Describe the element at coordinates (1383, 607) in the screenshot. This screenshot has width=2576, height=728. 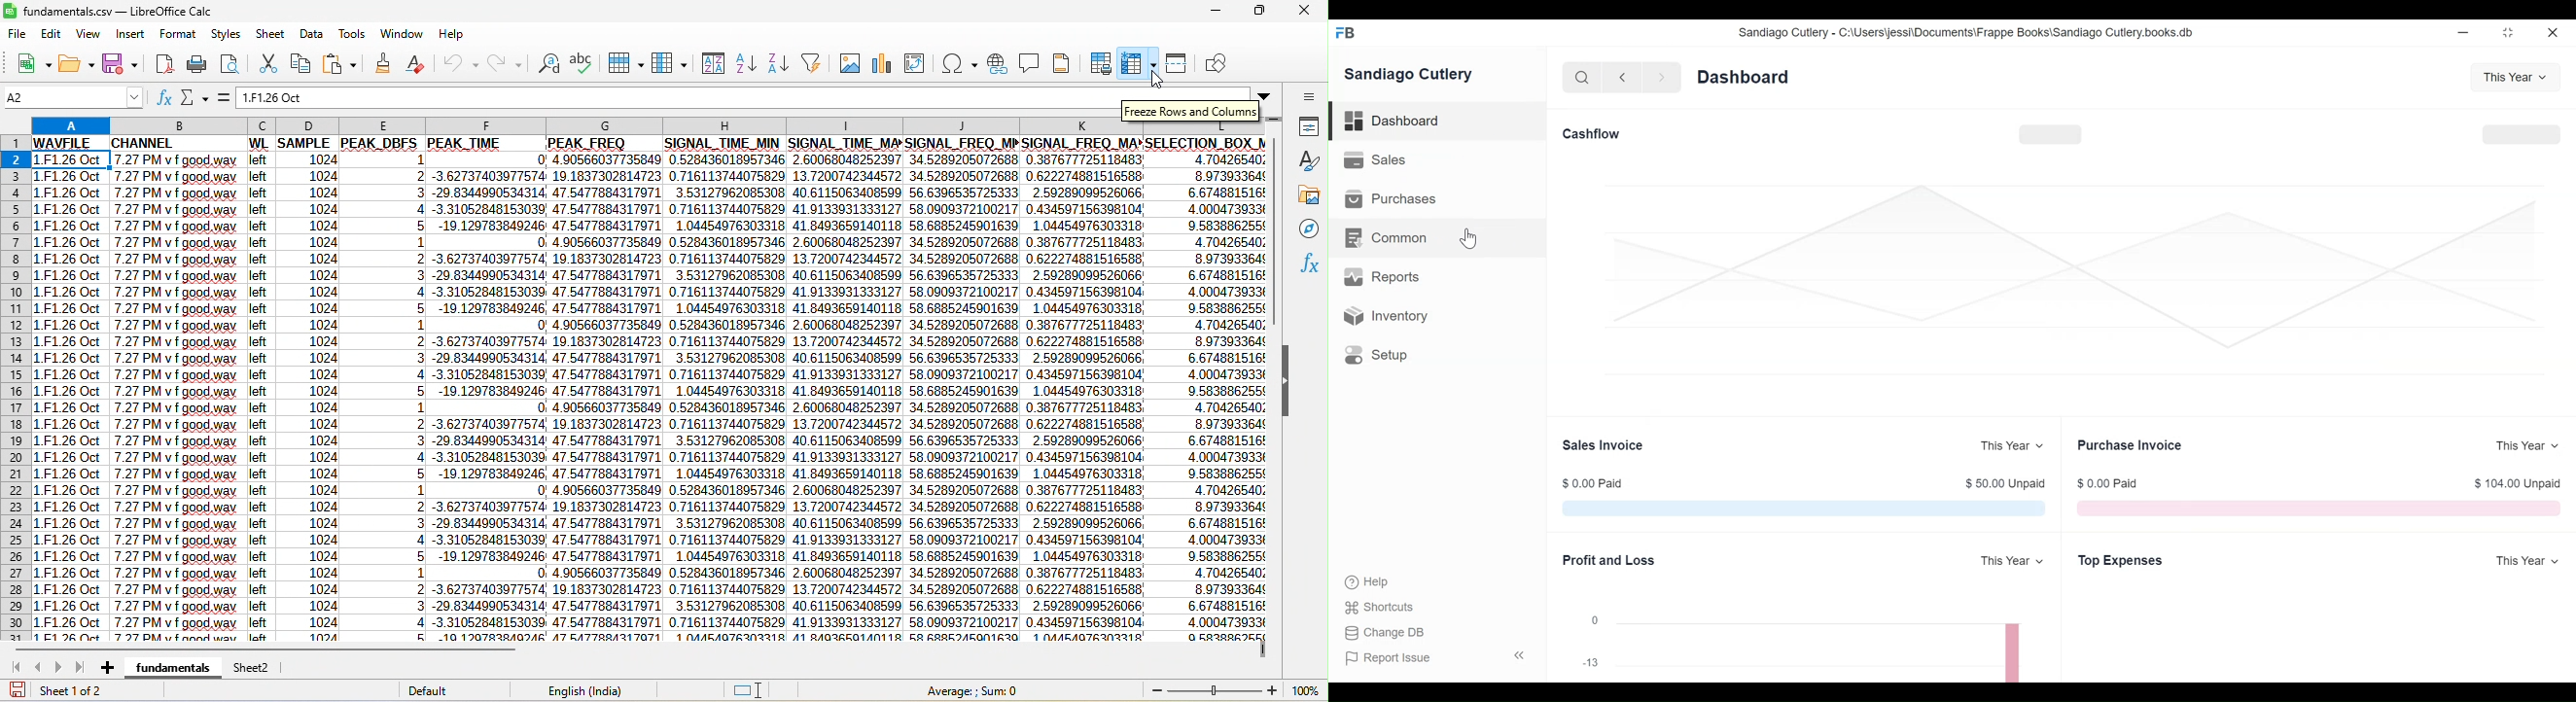
I see `Shortcuts` at that location.